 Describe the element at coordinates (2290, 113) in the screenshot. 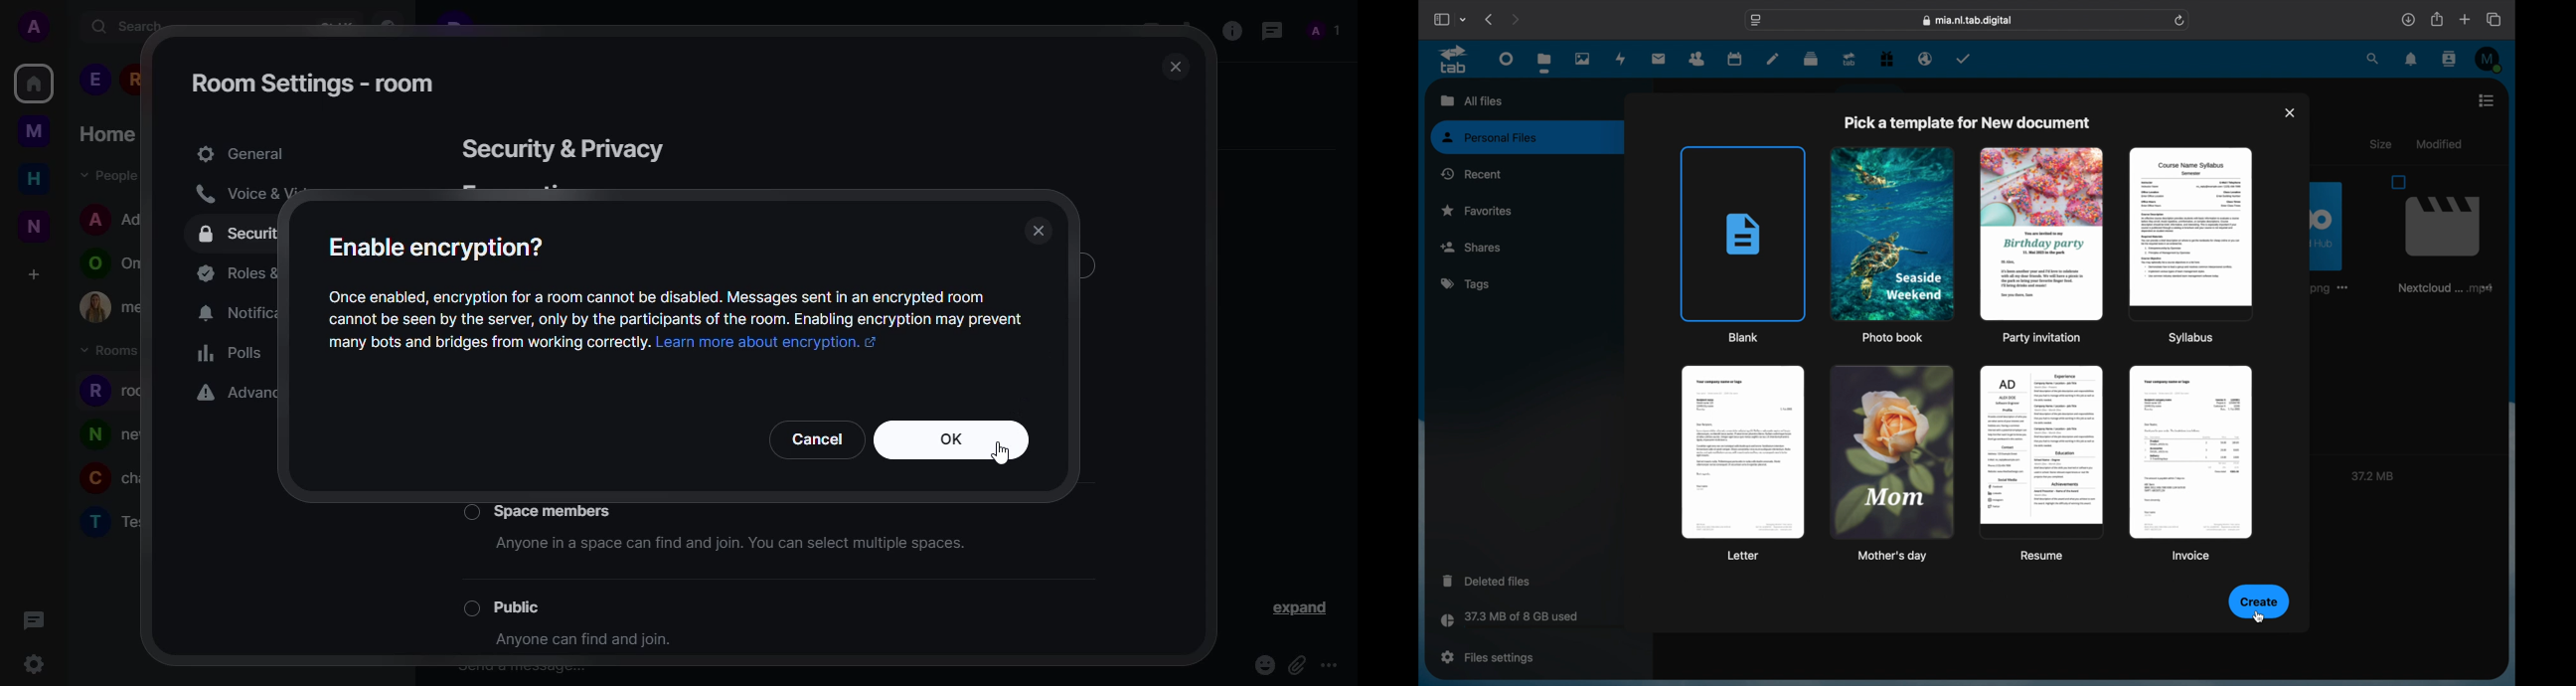

I see `close` at that location.